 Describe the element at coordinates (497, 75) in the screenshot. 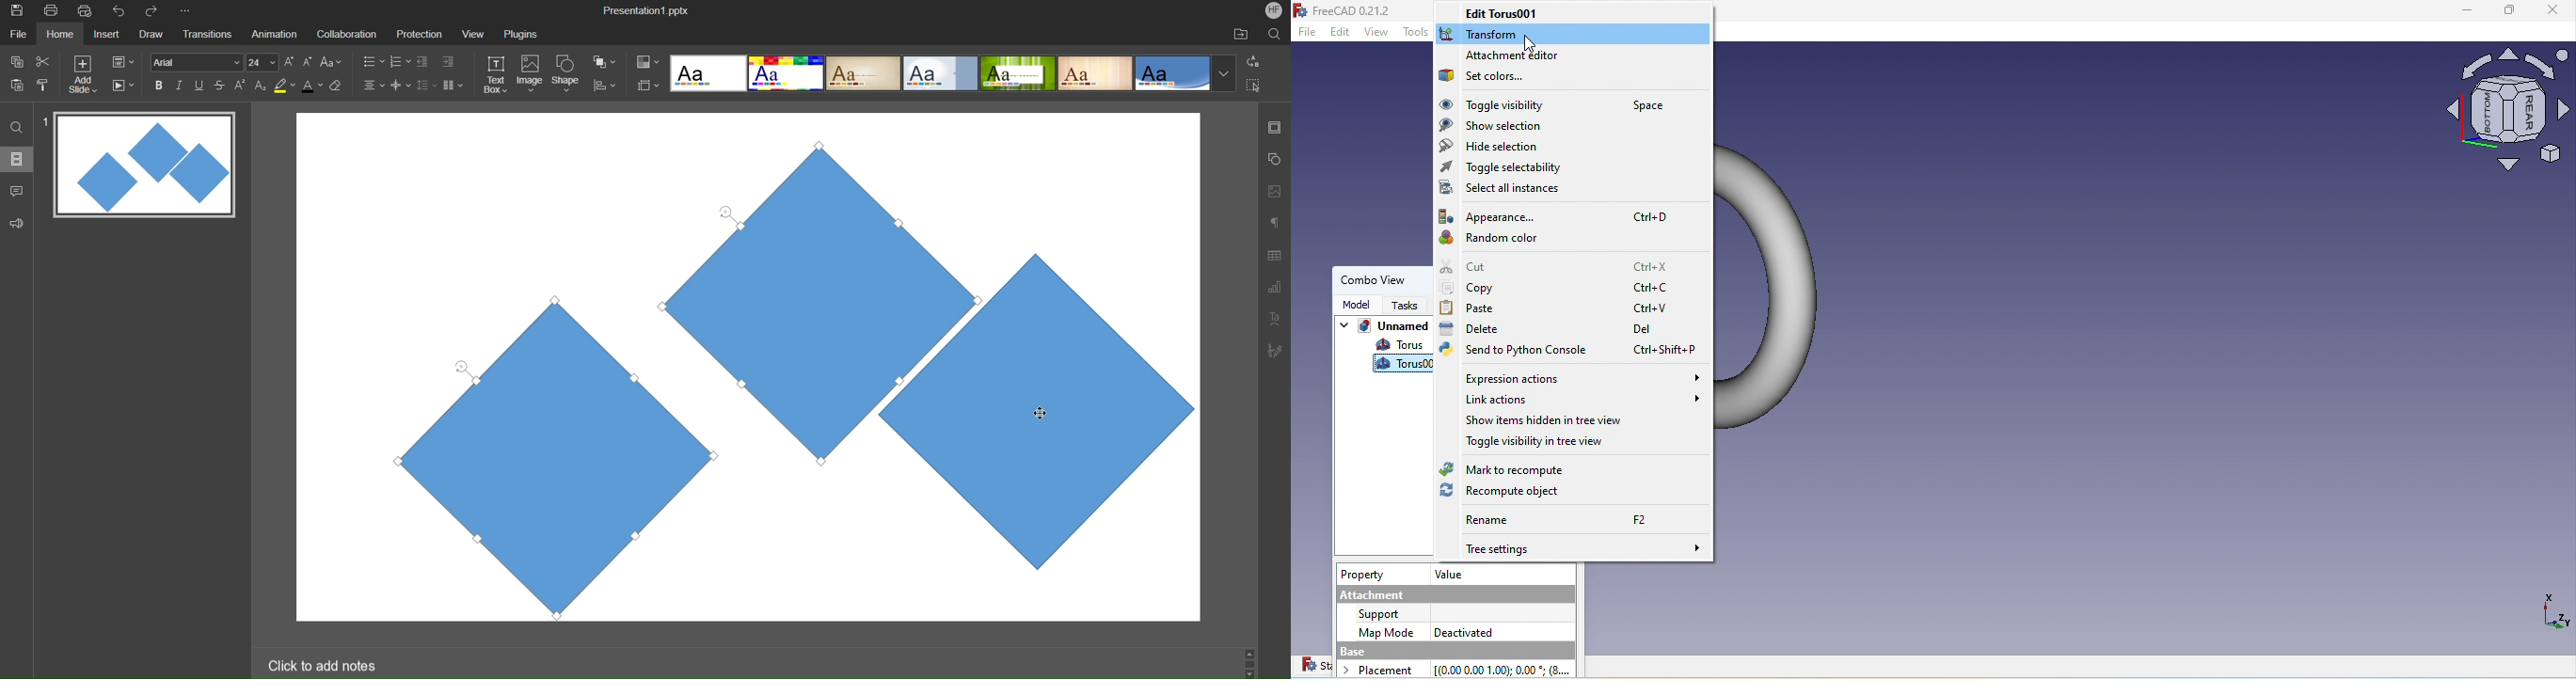

I see `Text Box` at that location.